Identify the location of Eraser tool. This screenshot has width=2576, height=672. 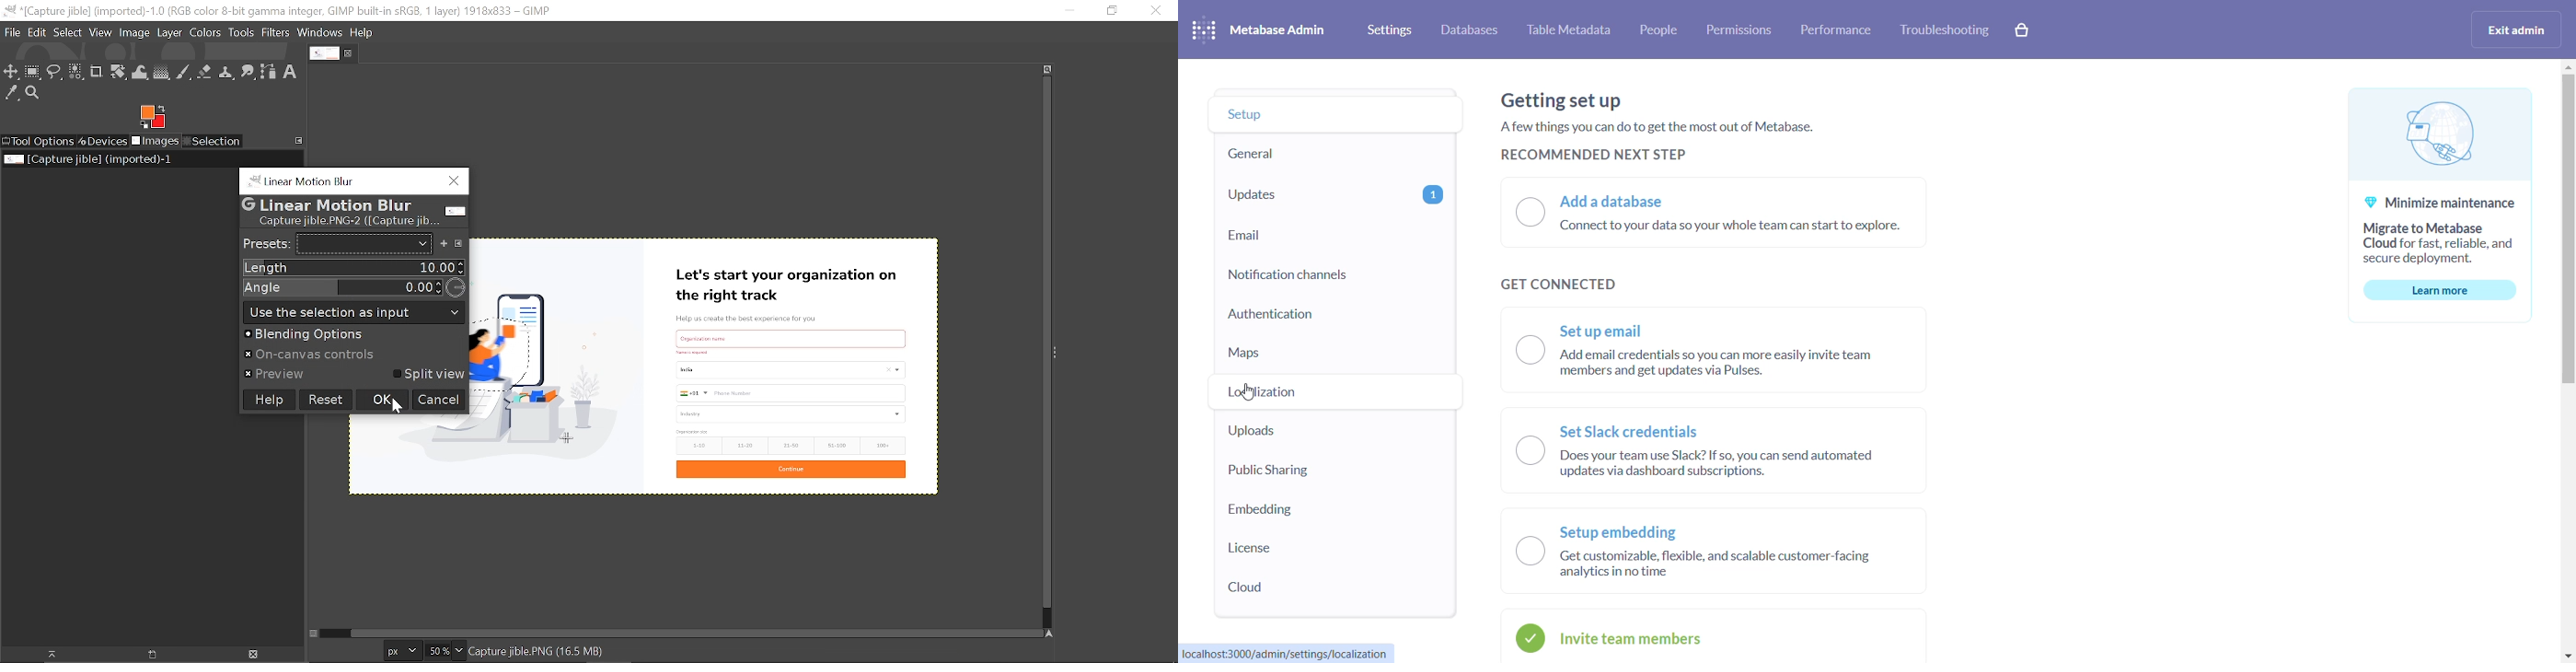
(204, 72).